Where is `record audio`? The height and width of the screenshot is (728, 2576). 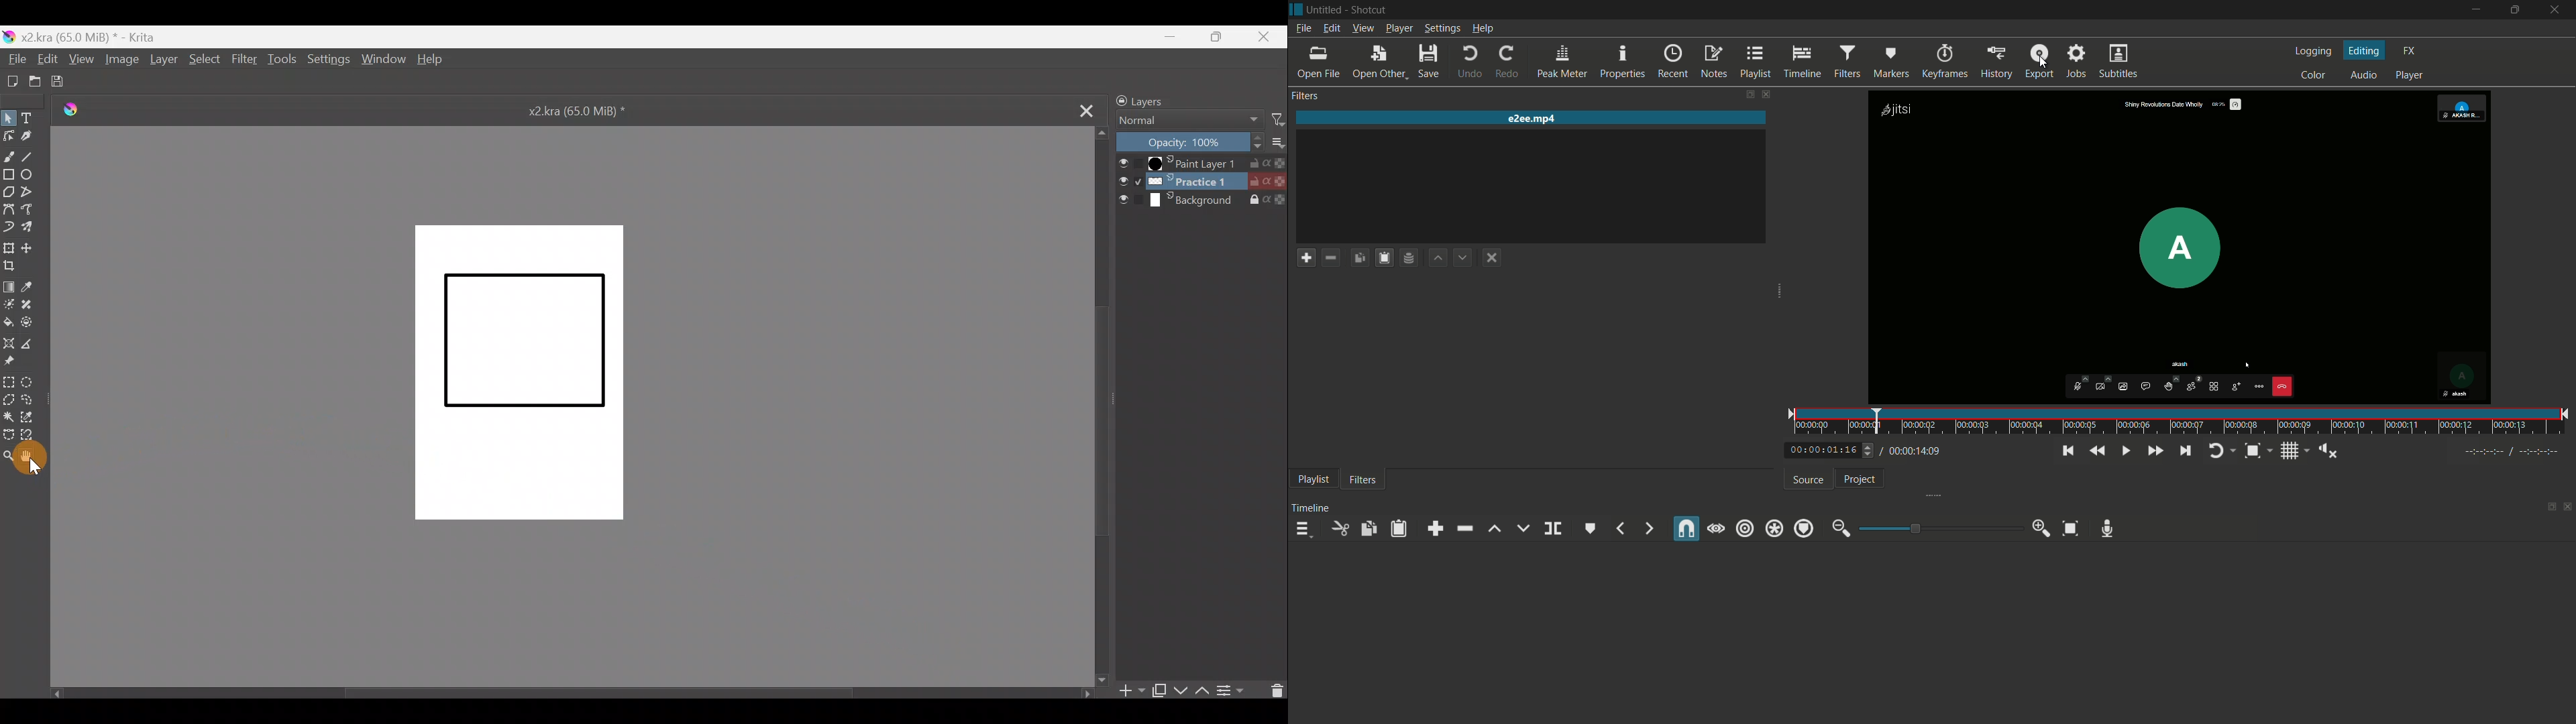 record audio is located at coordinates (2106, 530).